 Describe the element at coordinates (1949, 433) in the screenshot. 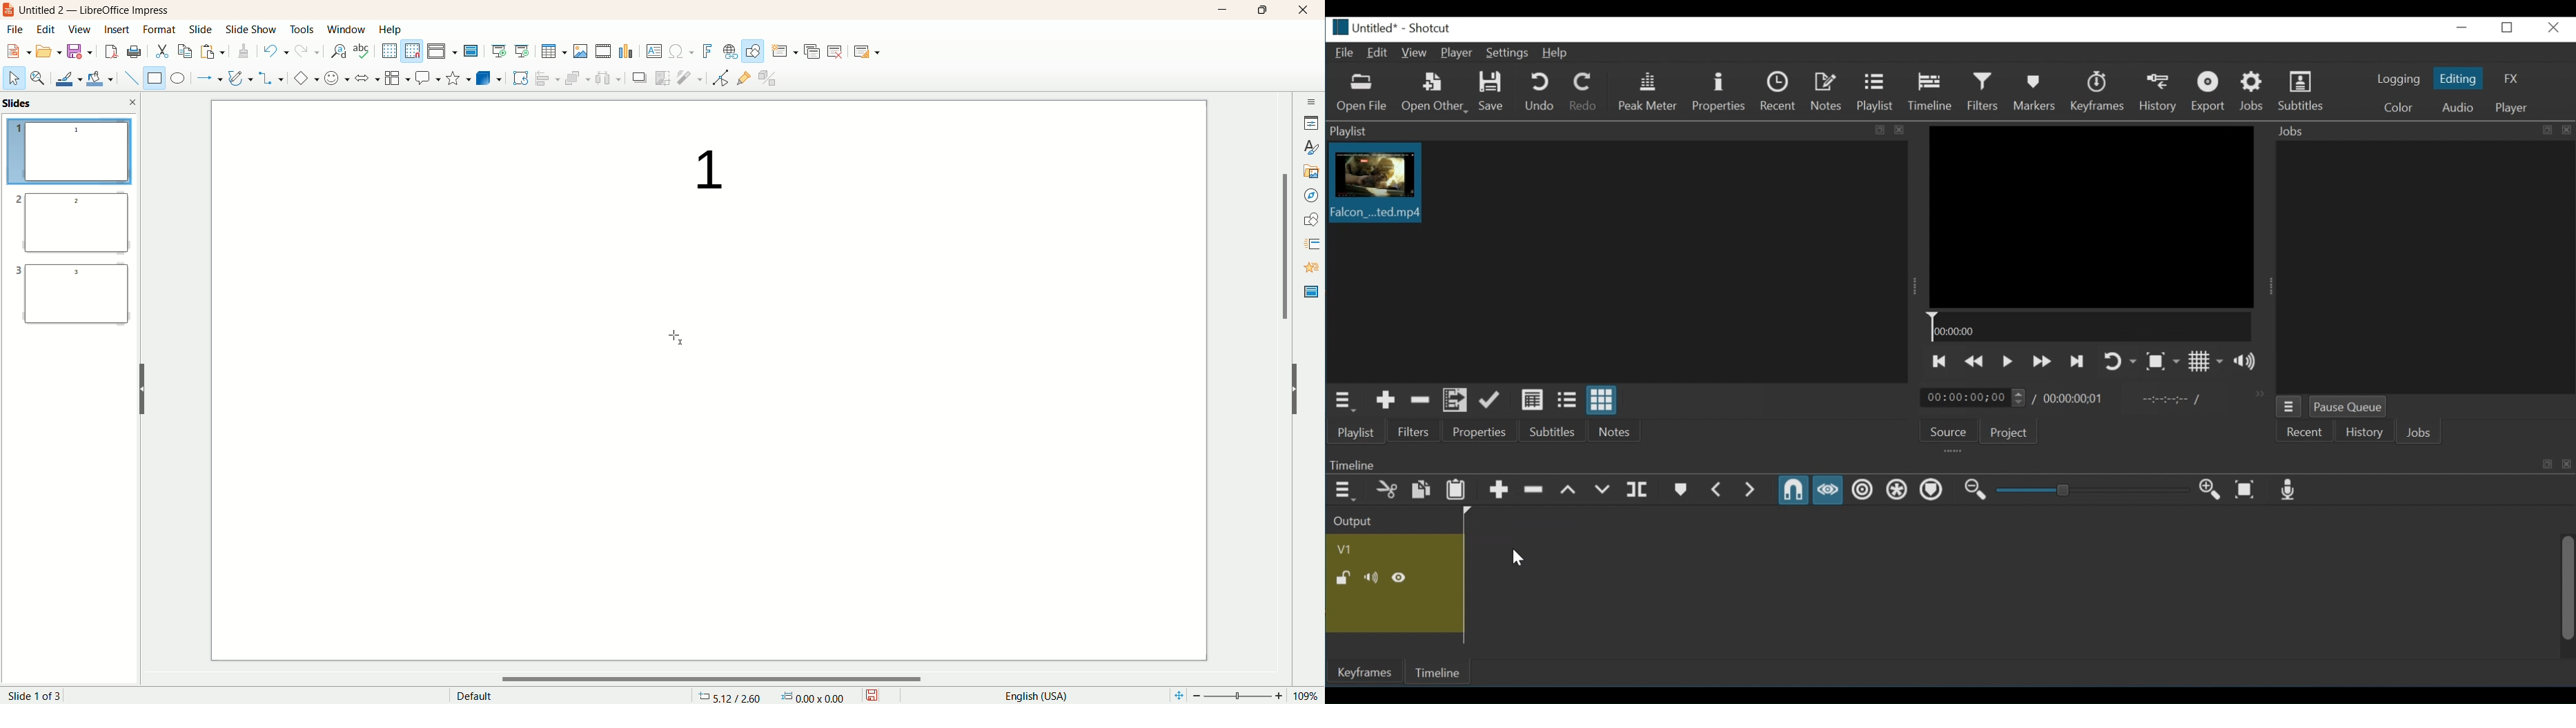

I see `Source` at that location.